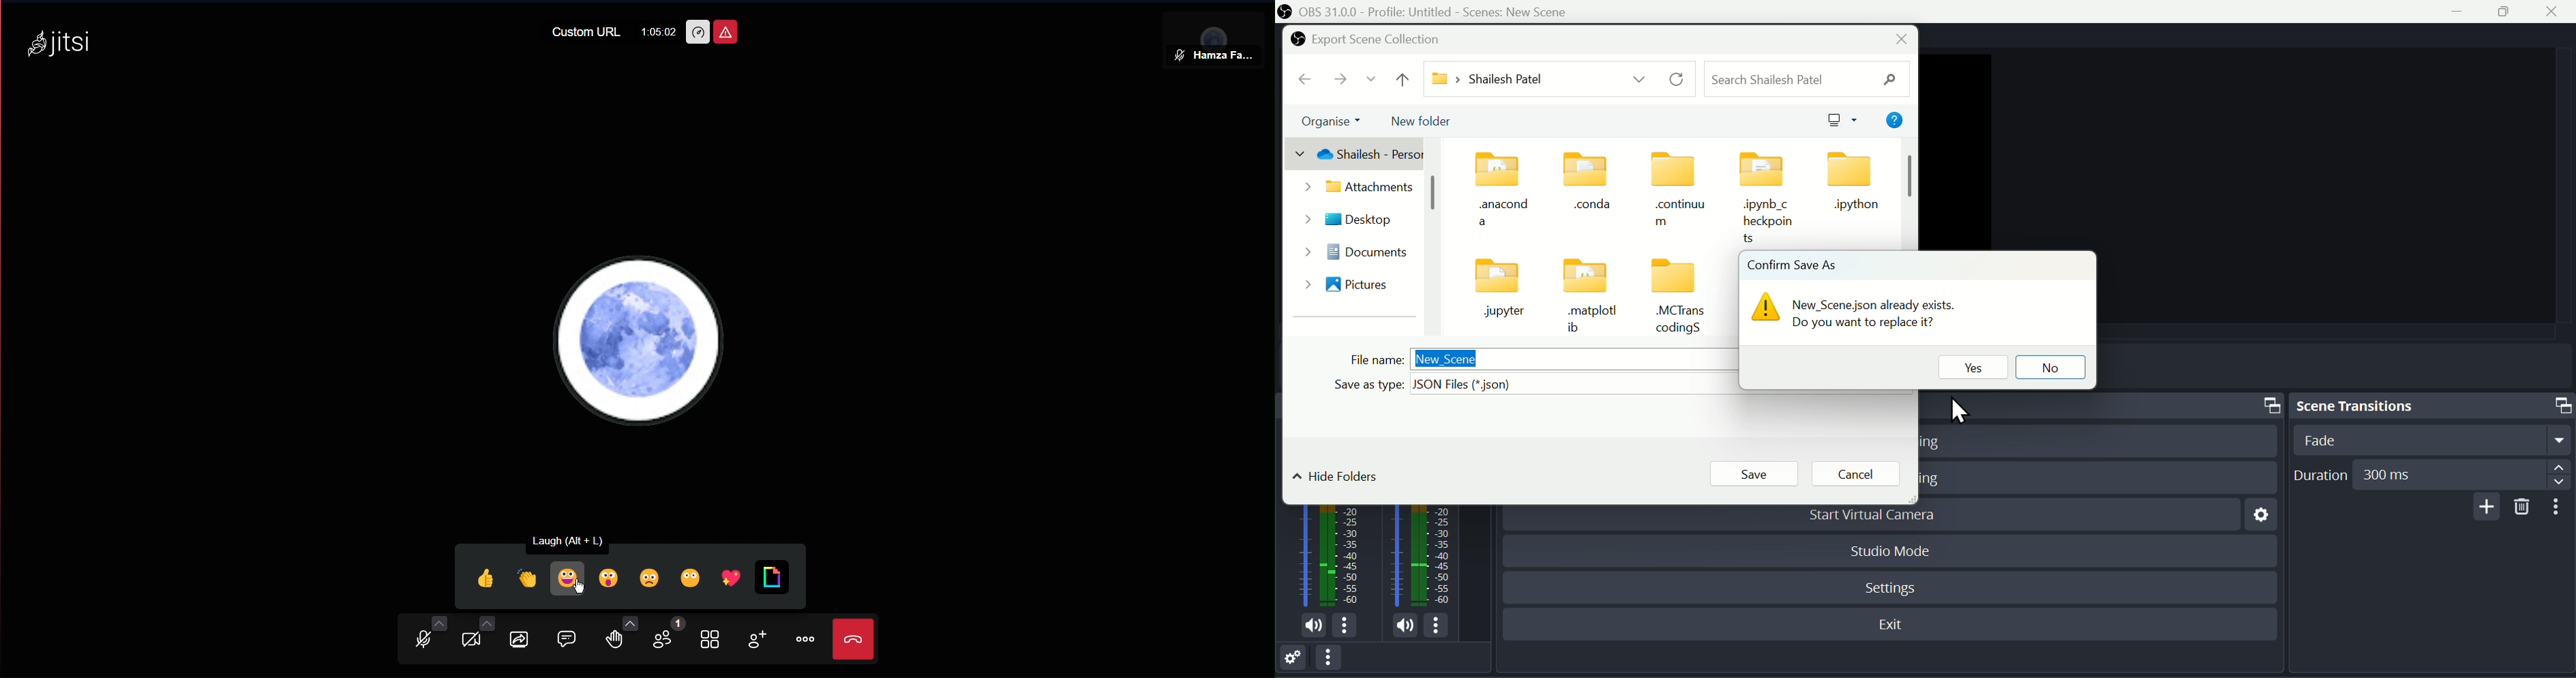 The image size is (2576, 700). I want to click on Add Participant, so click(754, 642).